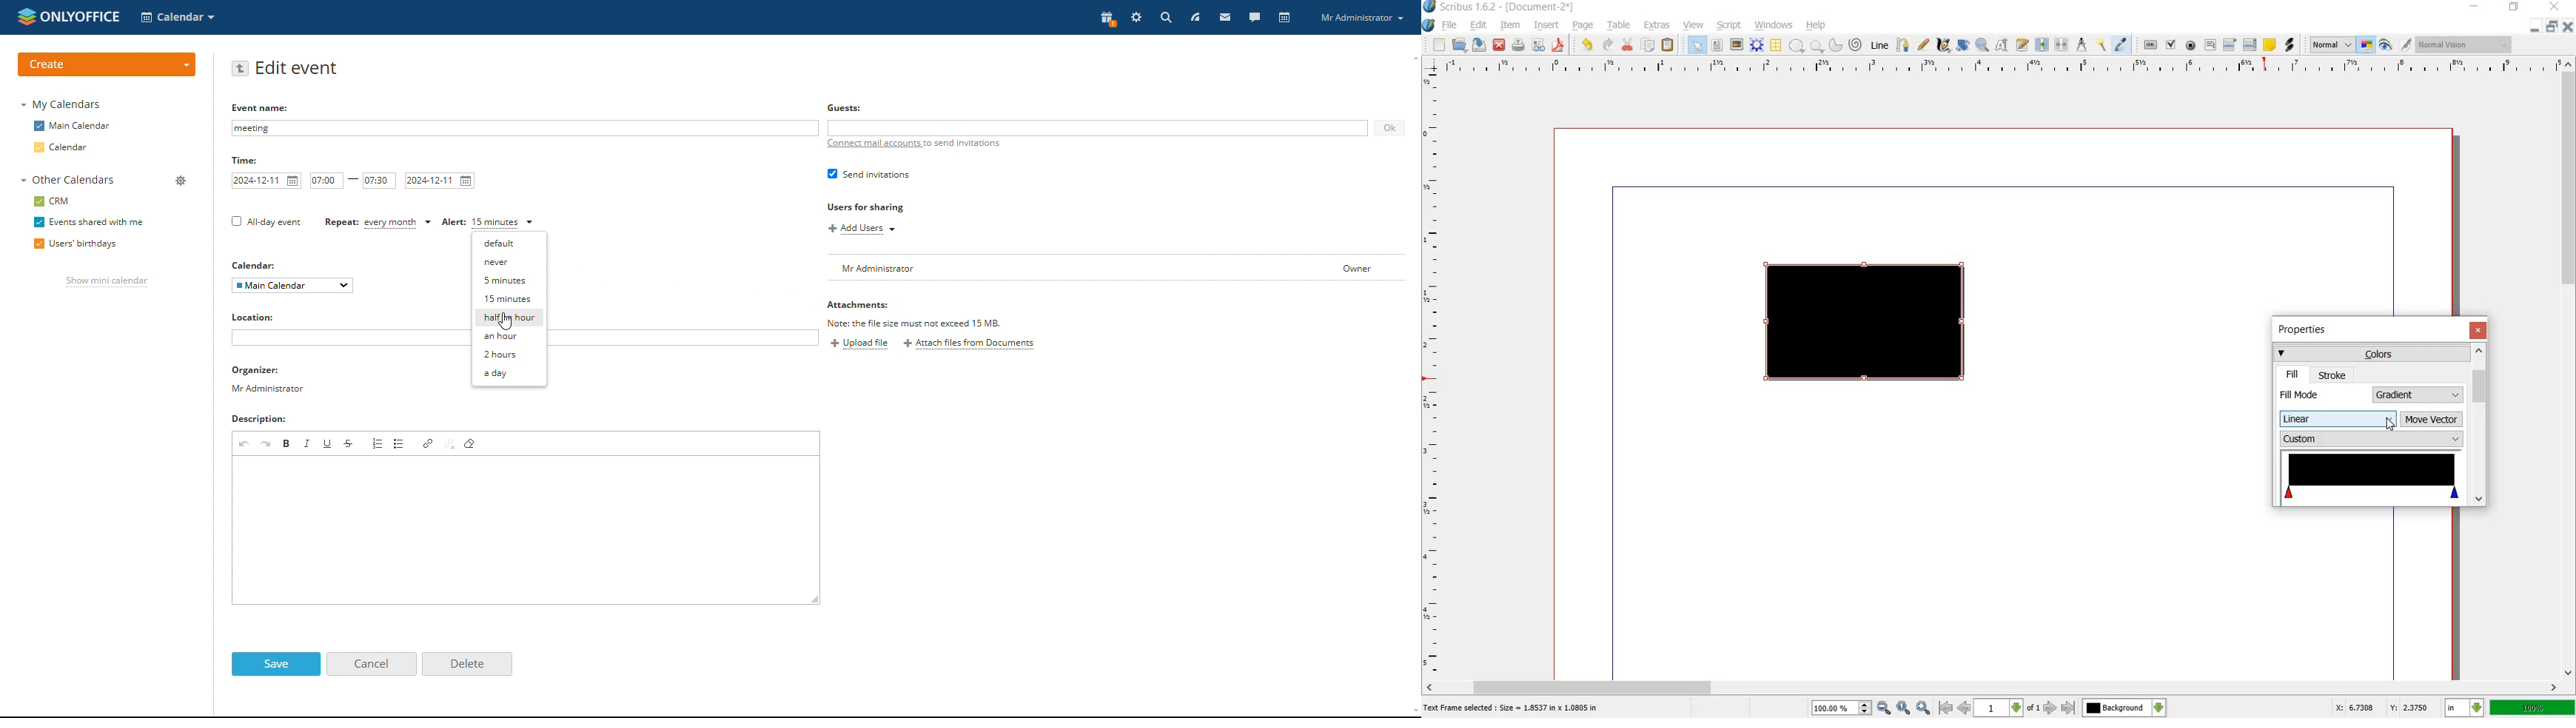 This screenshot has width=2576, height=728. I want to click on go to next or last page, so click(2059, 708).